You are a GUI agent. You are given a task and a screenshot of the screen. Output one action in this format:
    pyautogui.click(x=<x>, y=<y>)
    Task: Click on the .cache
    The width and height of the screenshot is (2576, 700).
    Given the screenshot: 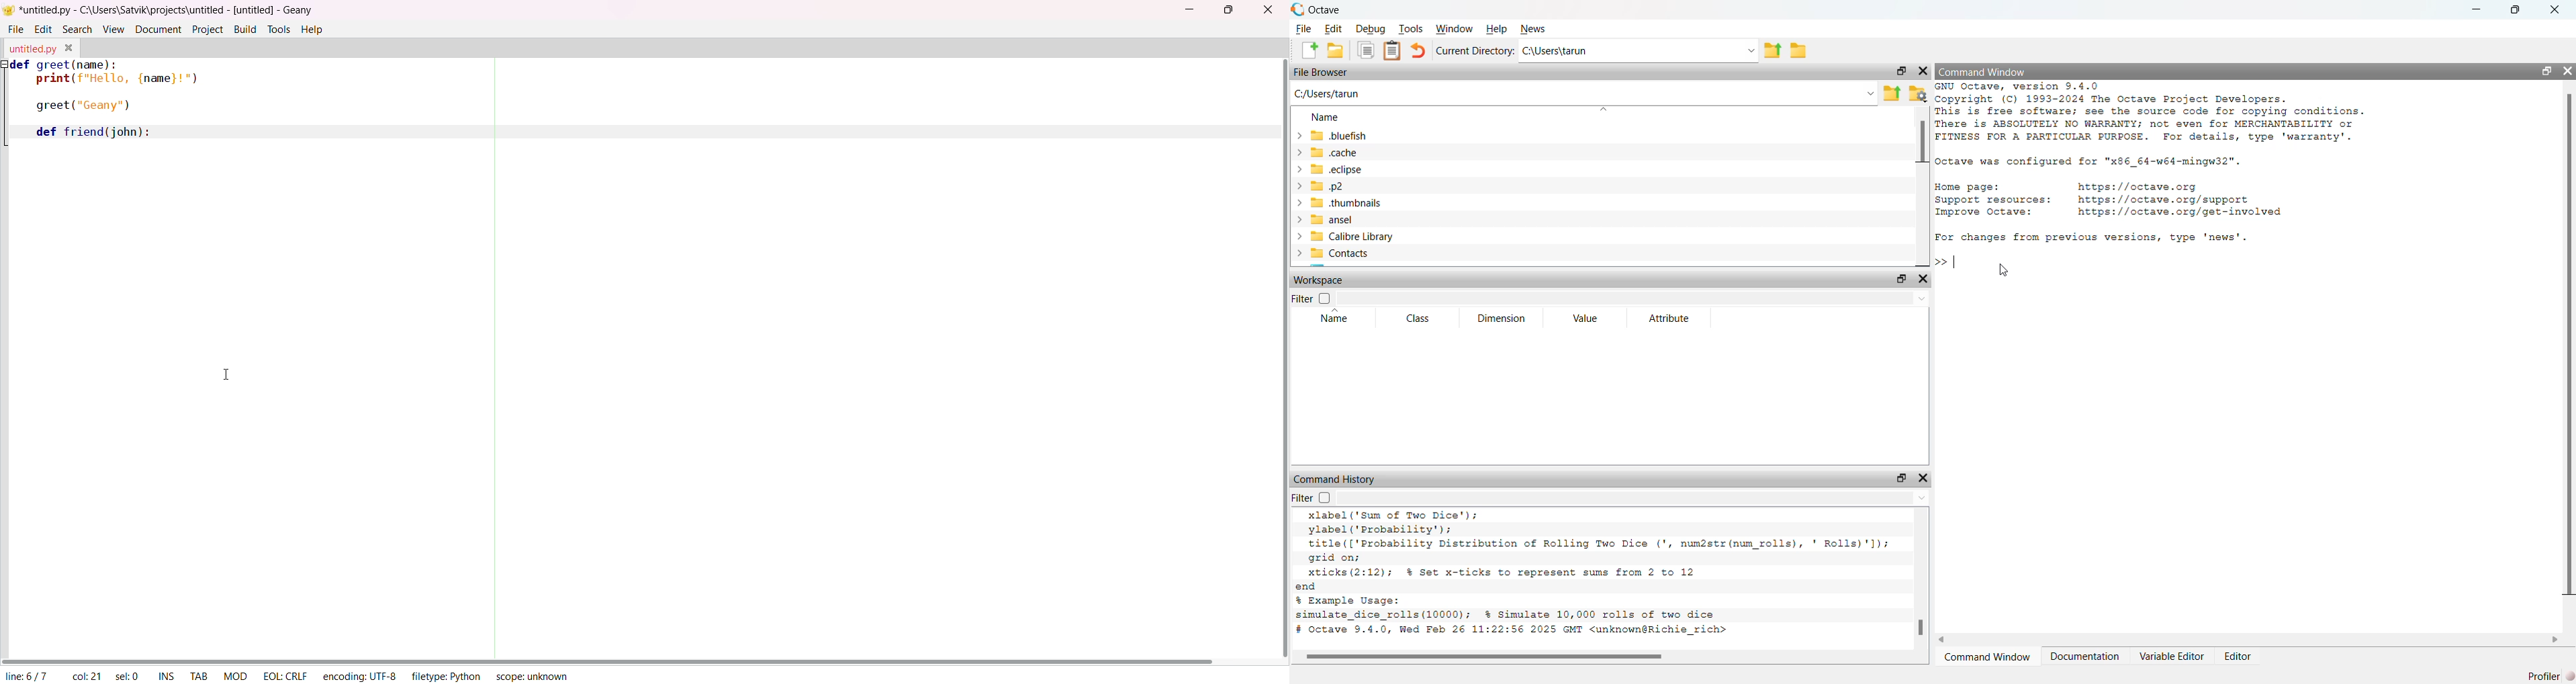 What is the action you would take?
    pyautogui.click(x=1325, y=152)
    